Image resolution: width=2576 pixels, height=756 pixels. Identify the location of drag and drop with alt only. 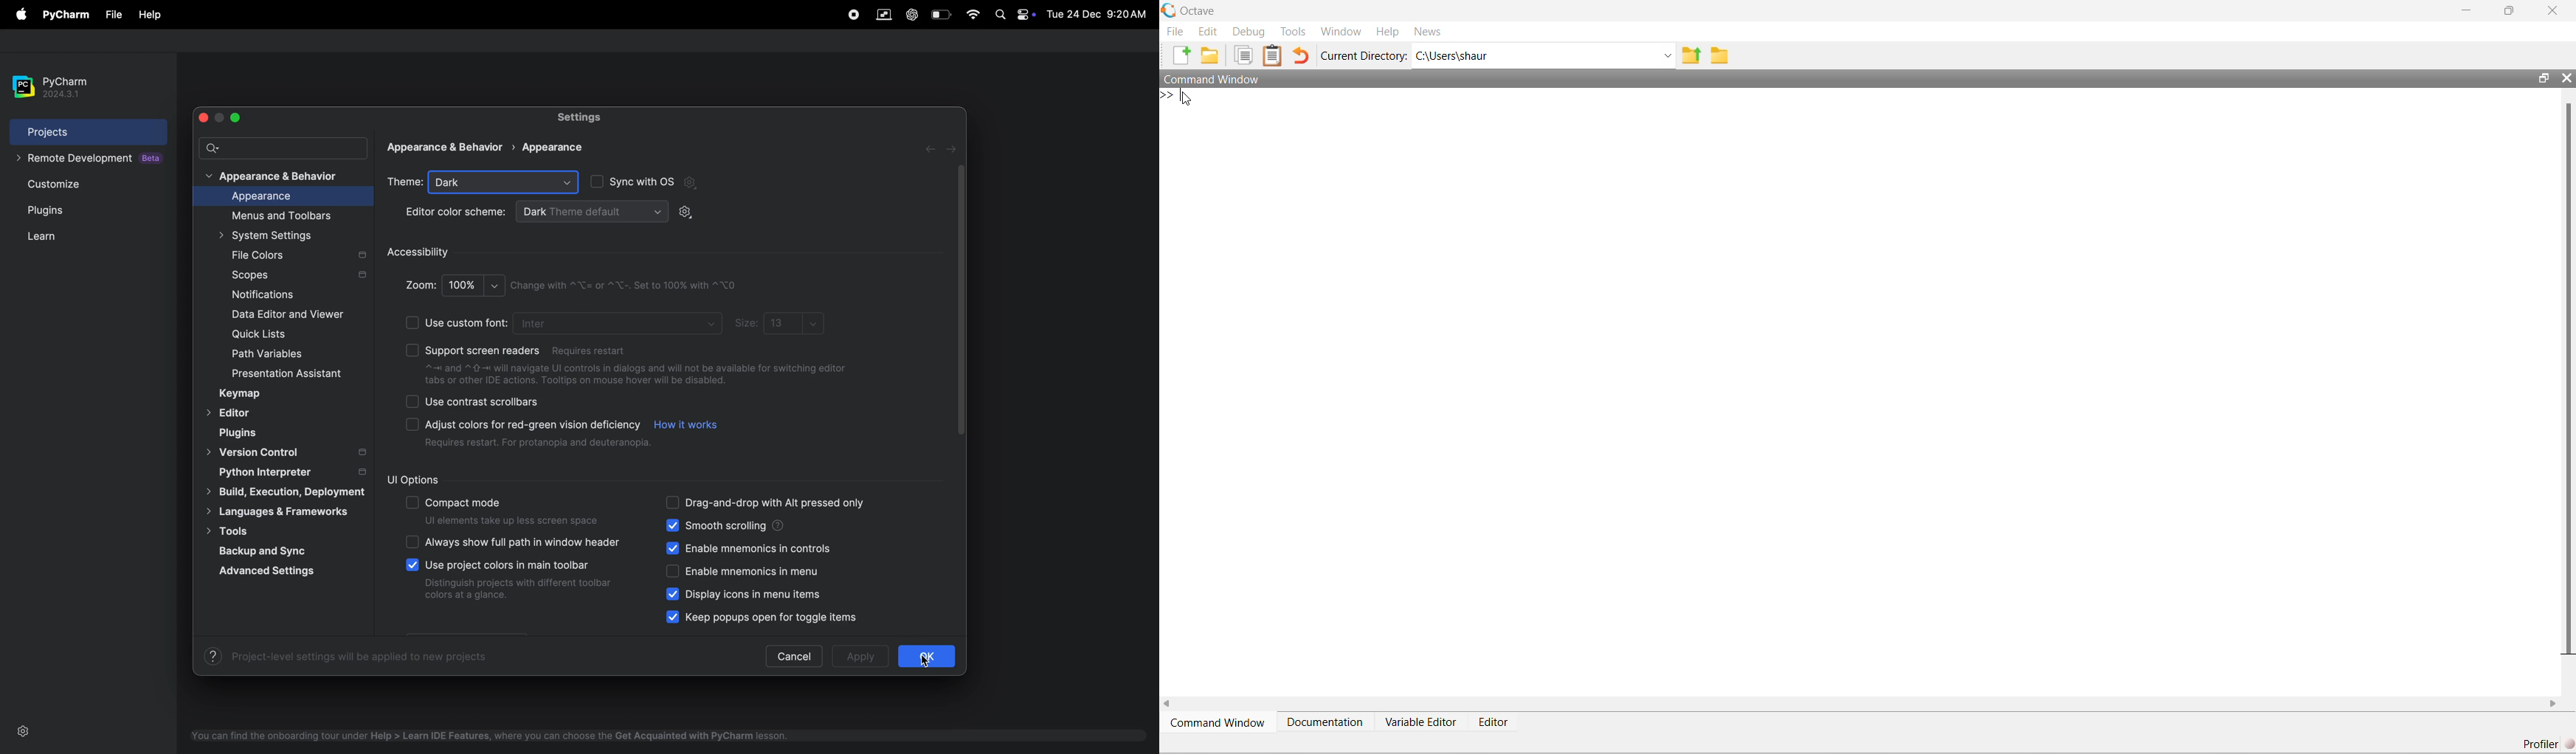
(779, 504).